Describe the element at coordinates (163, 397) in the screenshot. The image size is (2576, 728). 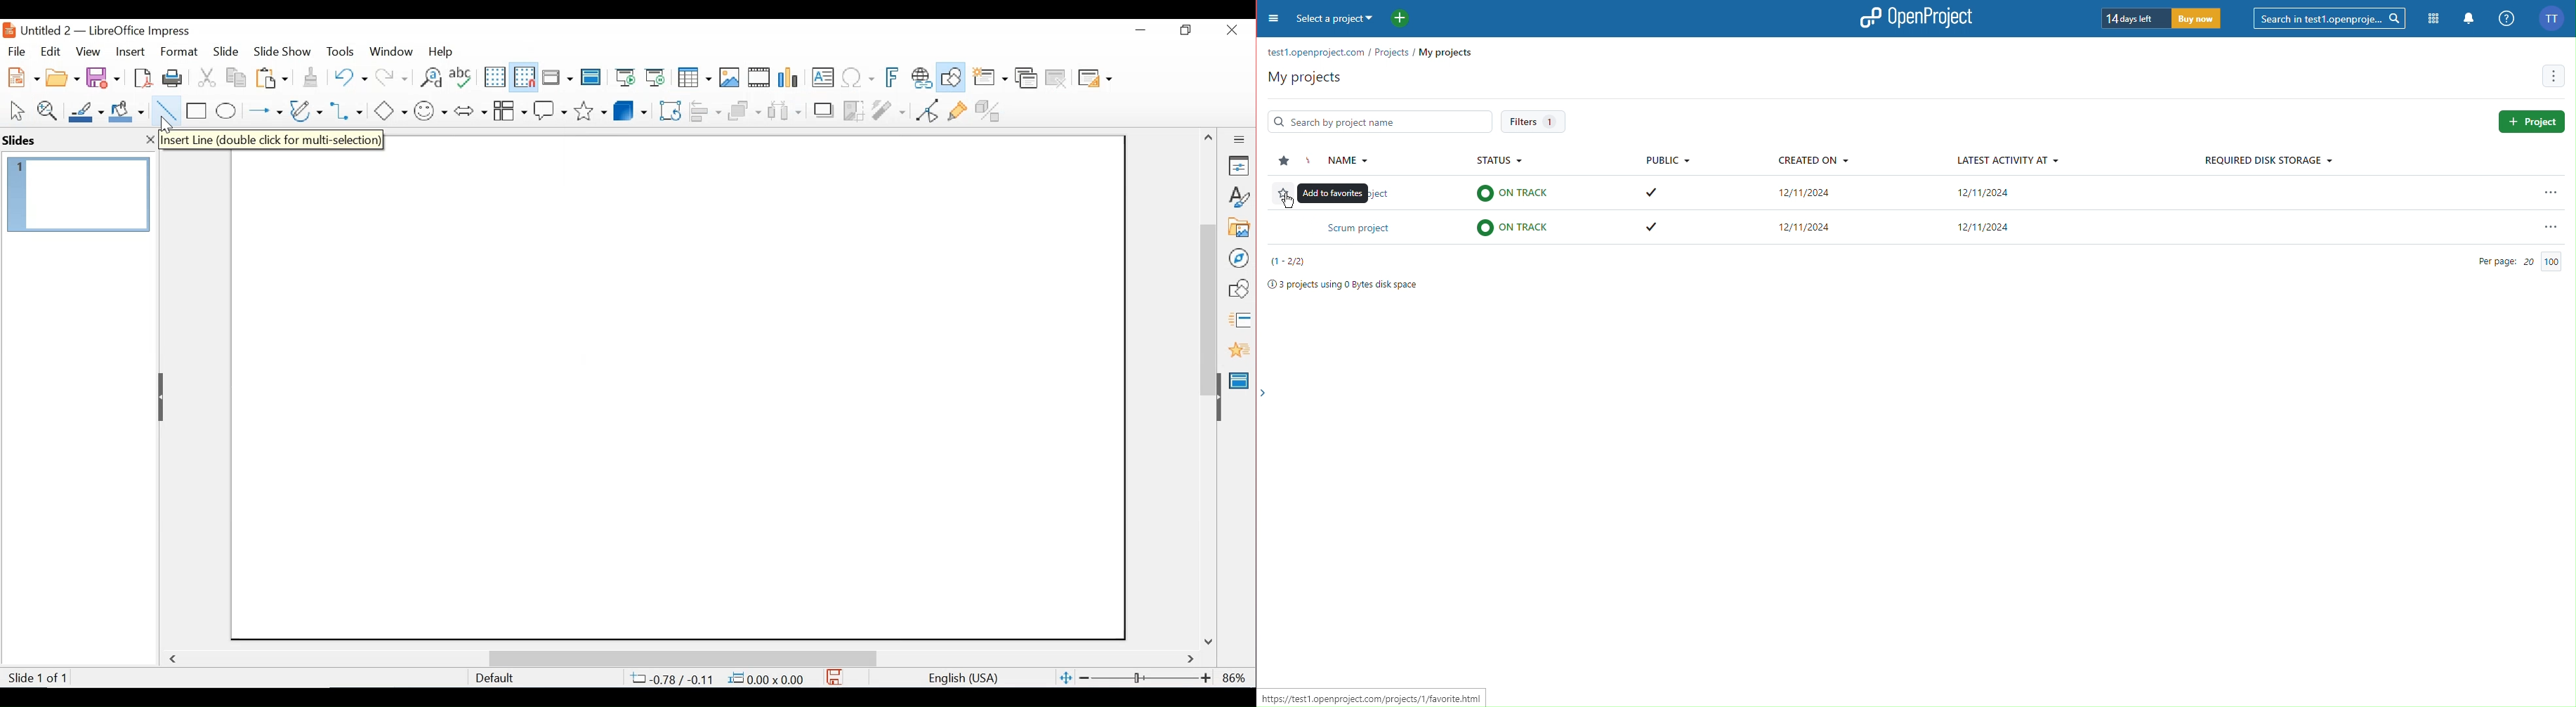
I see `Hide` at that location.